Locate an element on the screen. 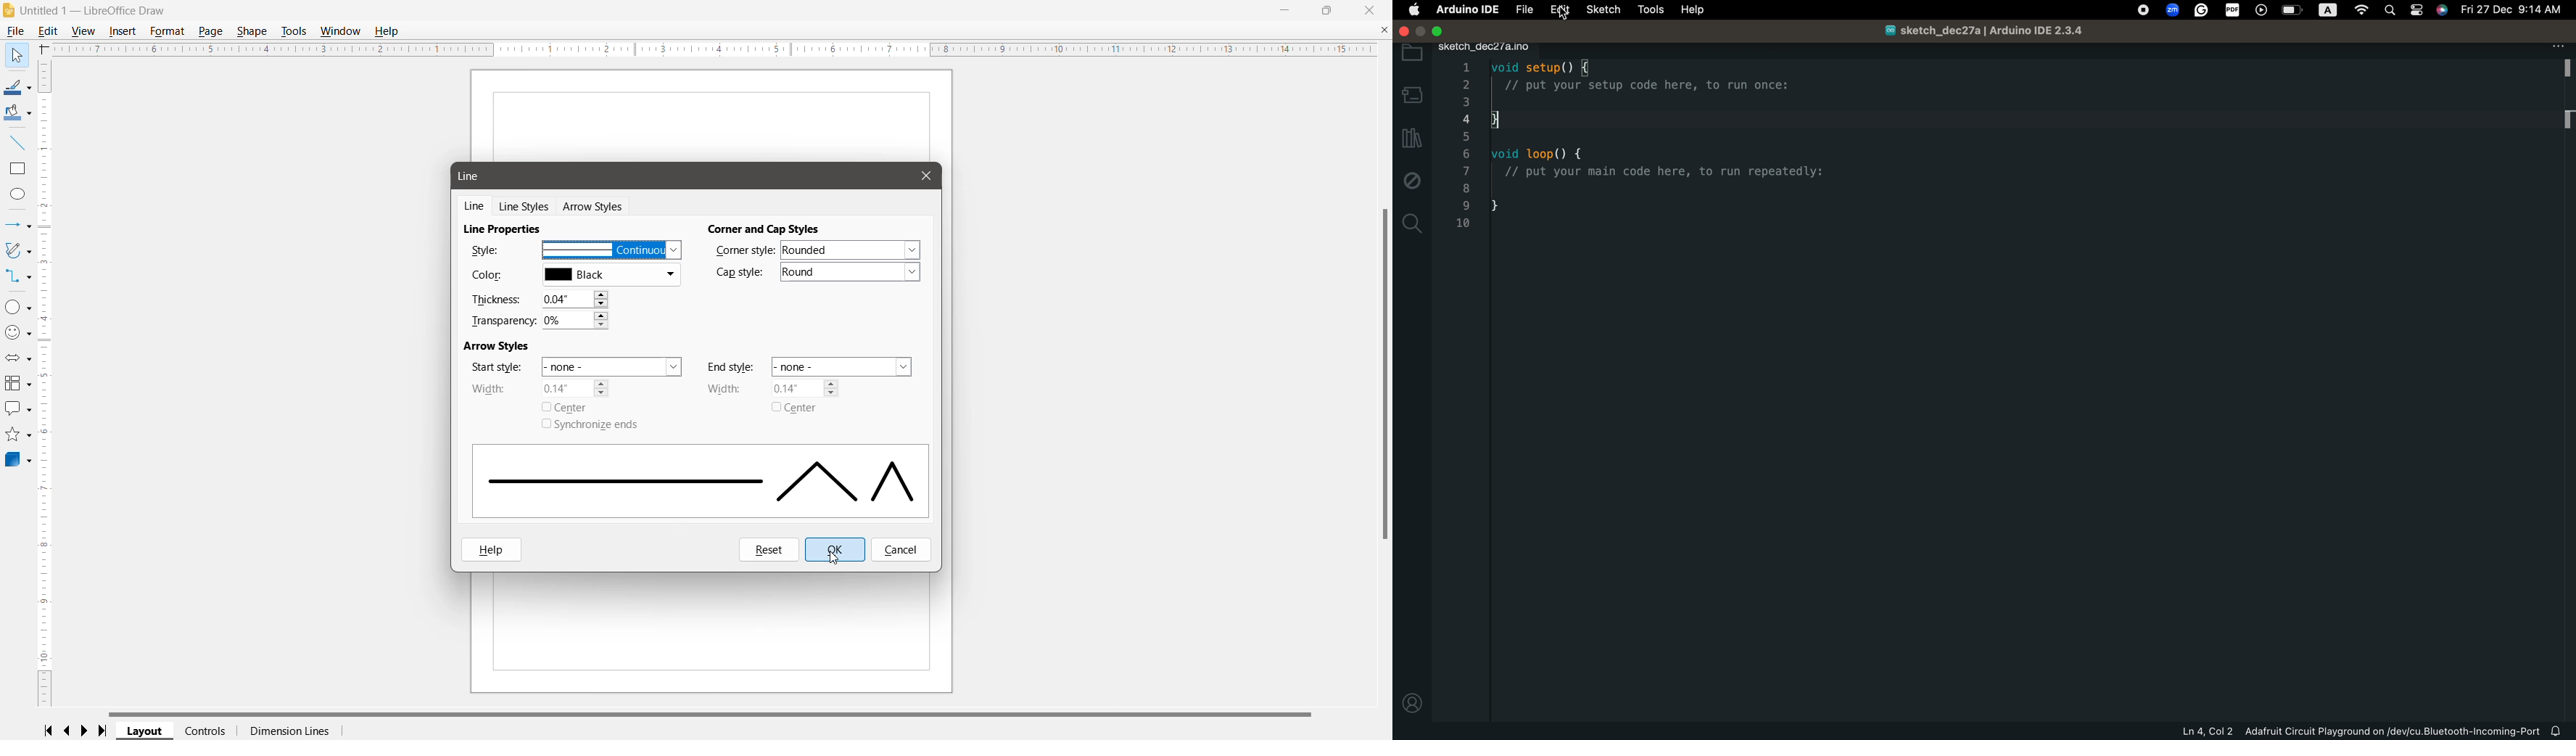 The height and width of the screenshot is (756, 2576). Ellipse is located at coordinates (17, 194).